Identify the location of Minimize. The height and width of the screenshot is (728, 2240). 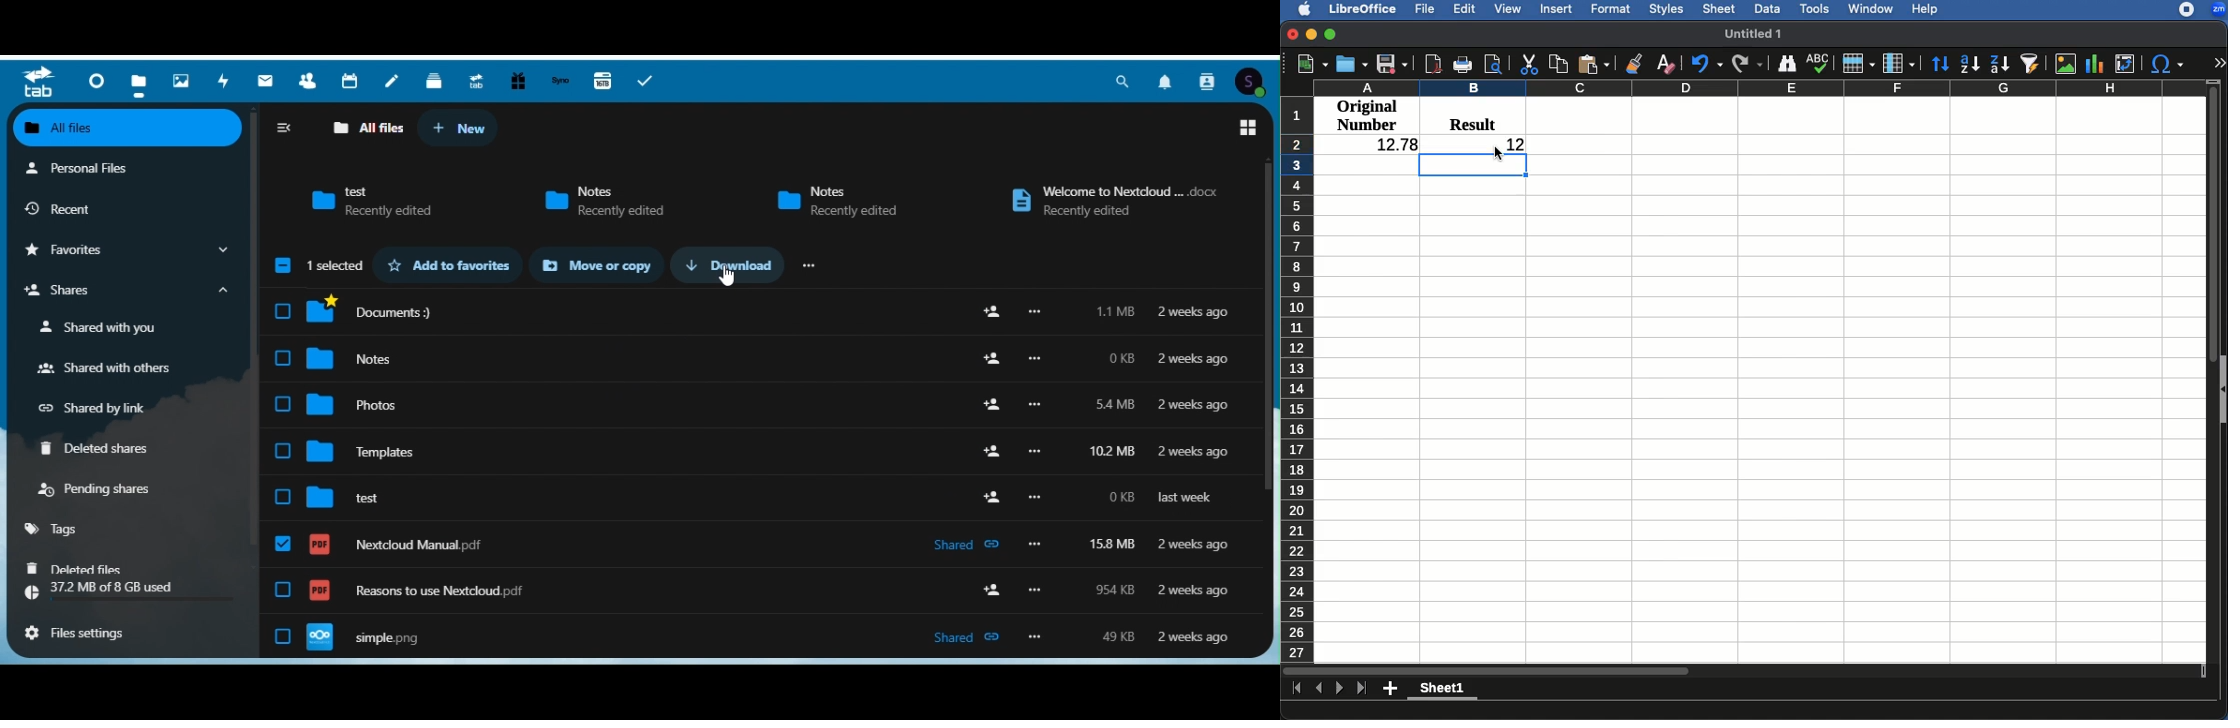
(1312, 36).